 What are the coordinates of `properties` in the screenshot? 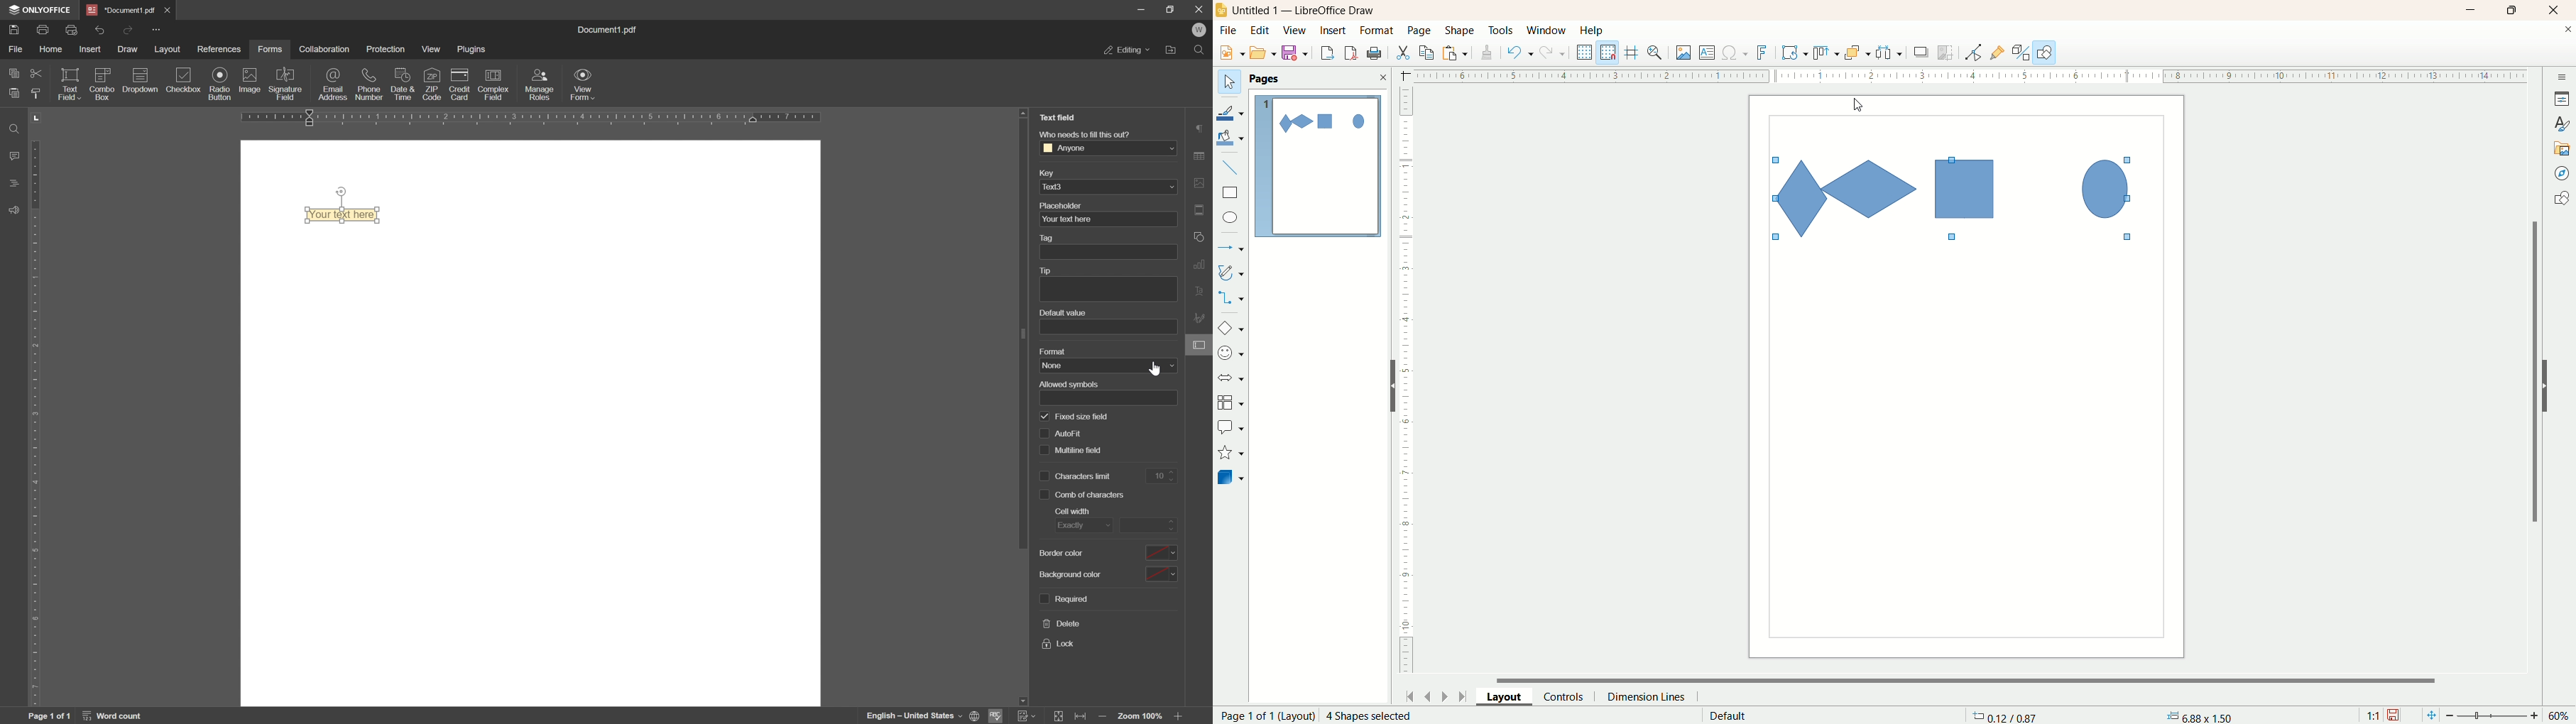 It's located at (2562, 99).